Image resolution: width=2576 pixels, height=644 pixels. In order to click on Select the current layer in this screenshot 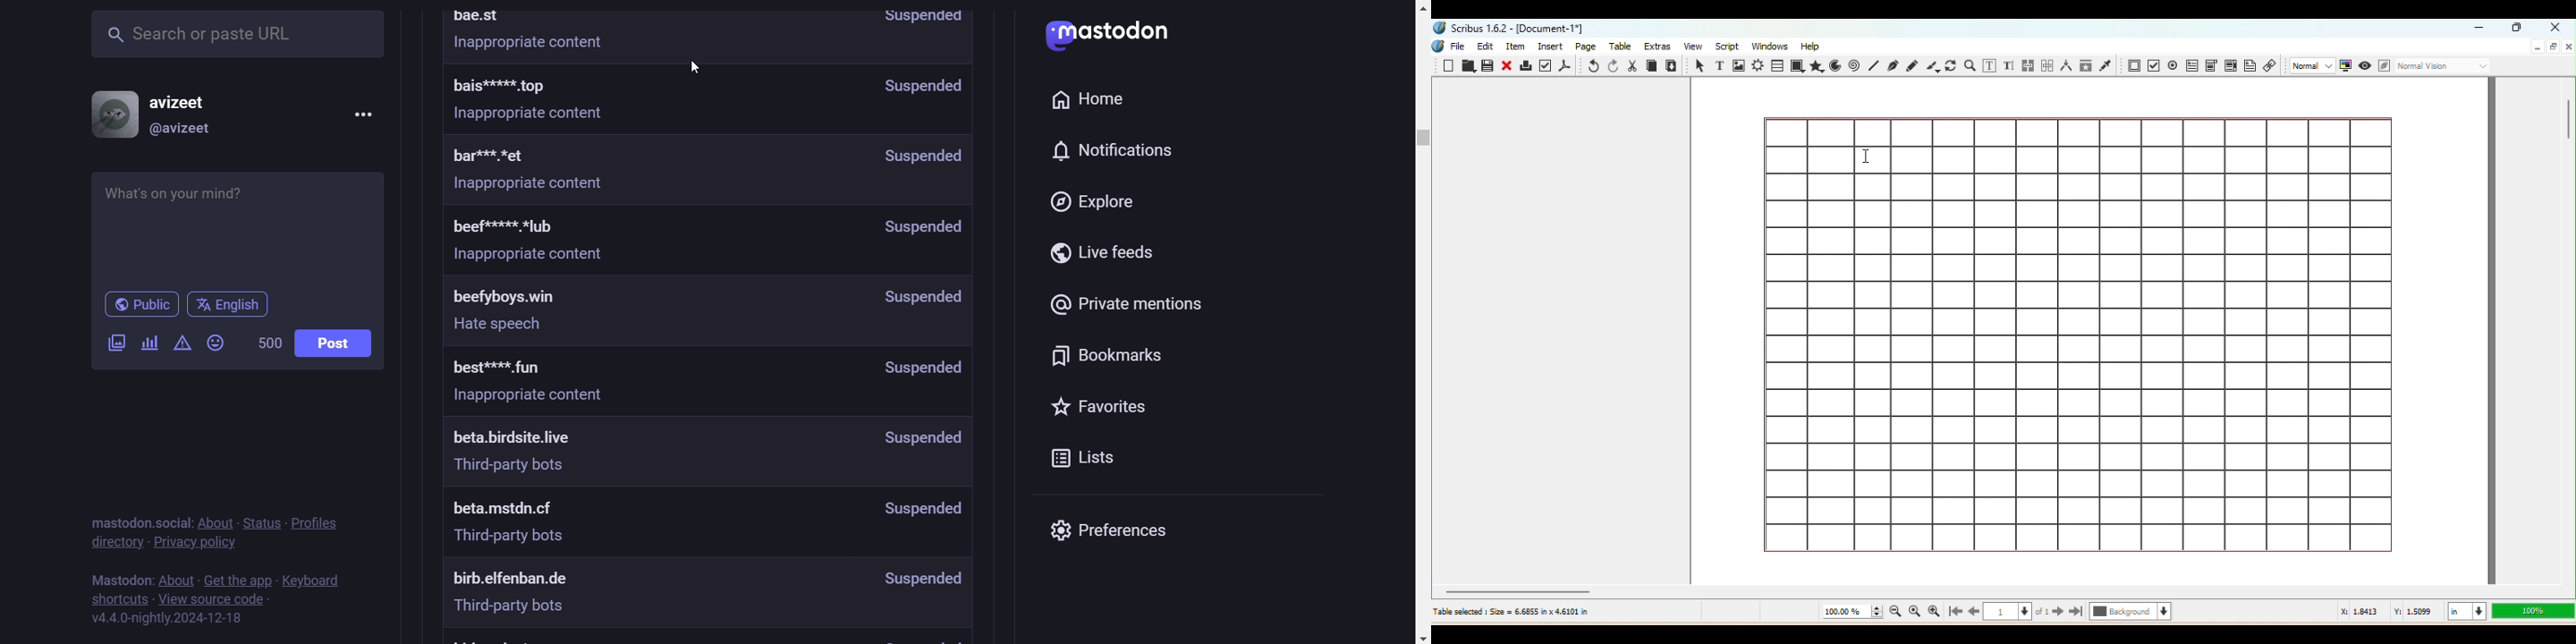, I will do `click(2131, 613)`.